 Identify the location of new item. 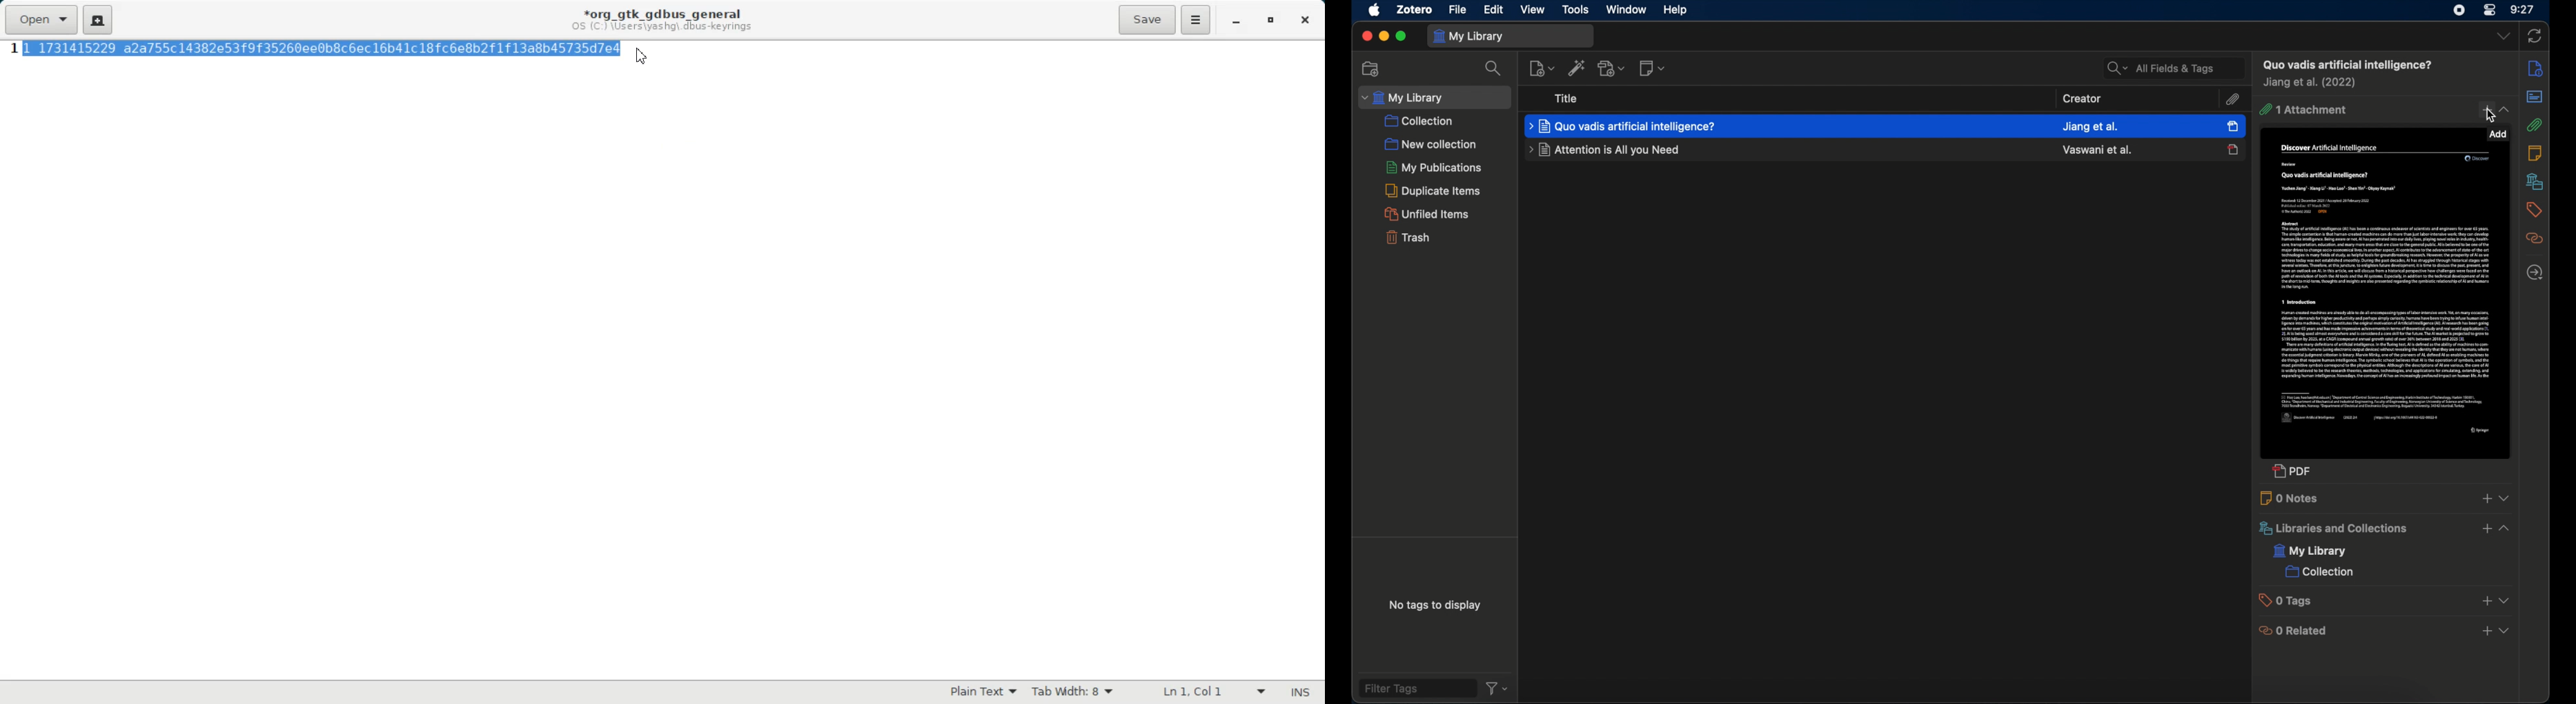
(1541, 67).